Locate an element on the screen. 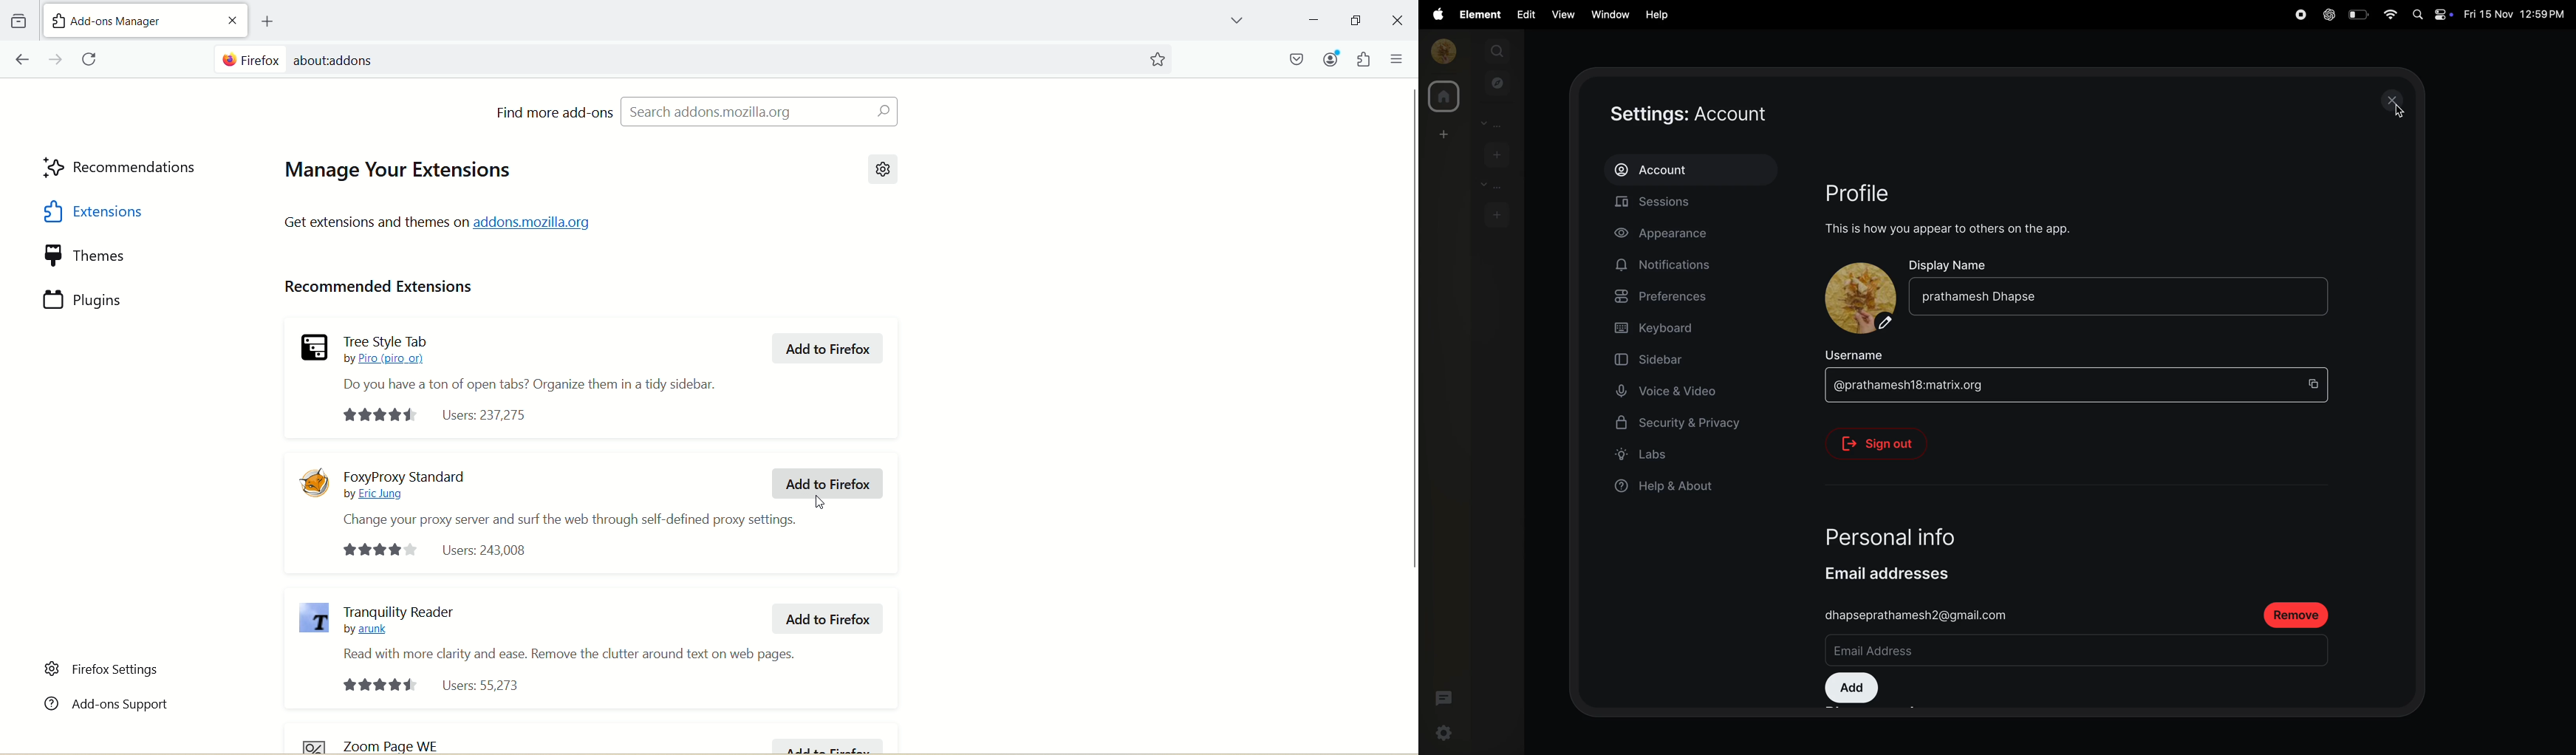 Image resolution: width=2576 pixels, height=756 pixels. home is located at coordinates (1442, 96).